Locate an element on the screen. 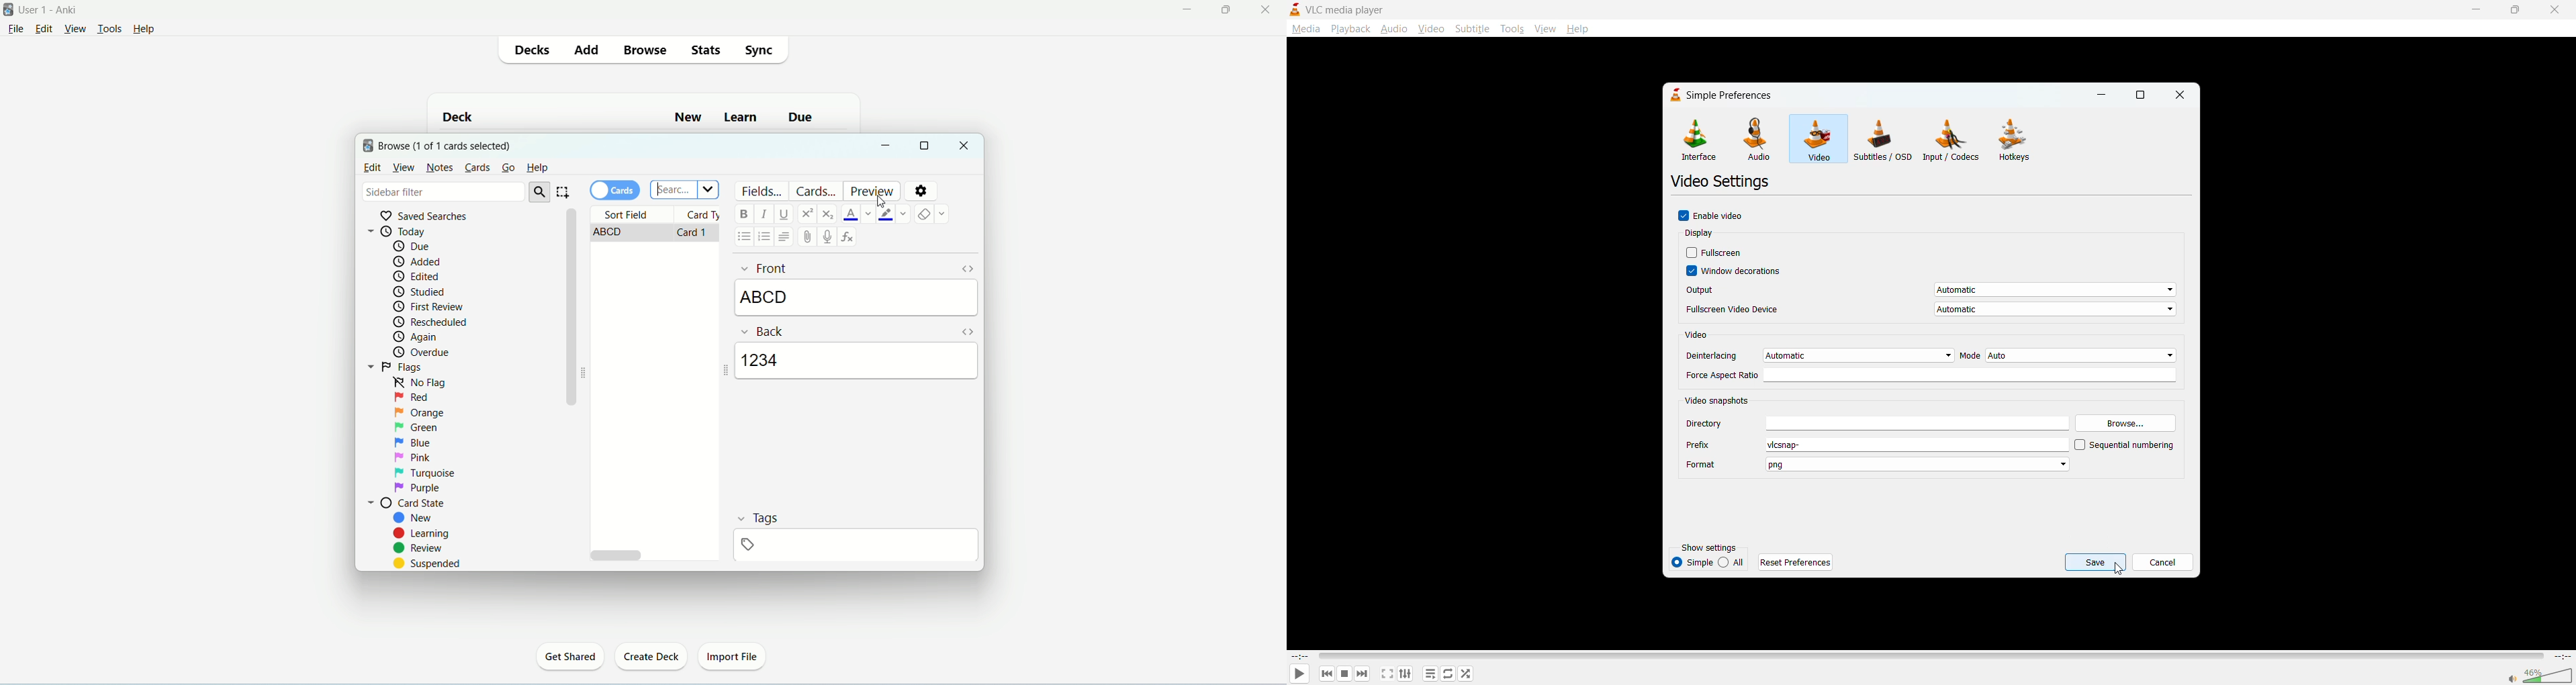  sync is located at coordinates (761, 50).